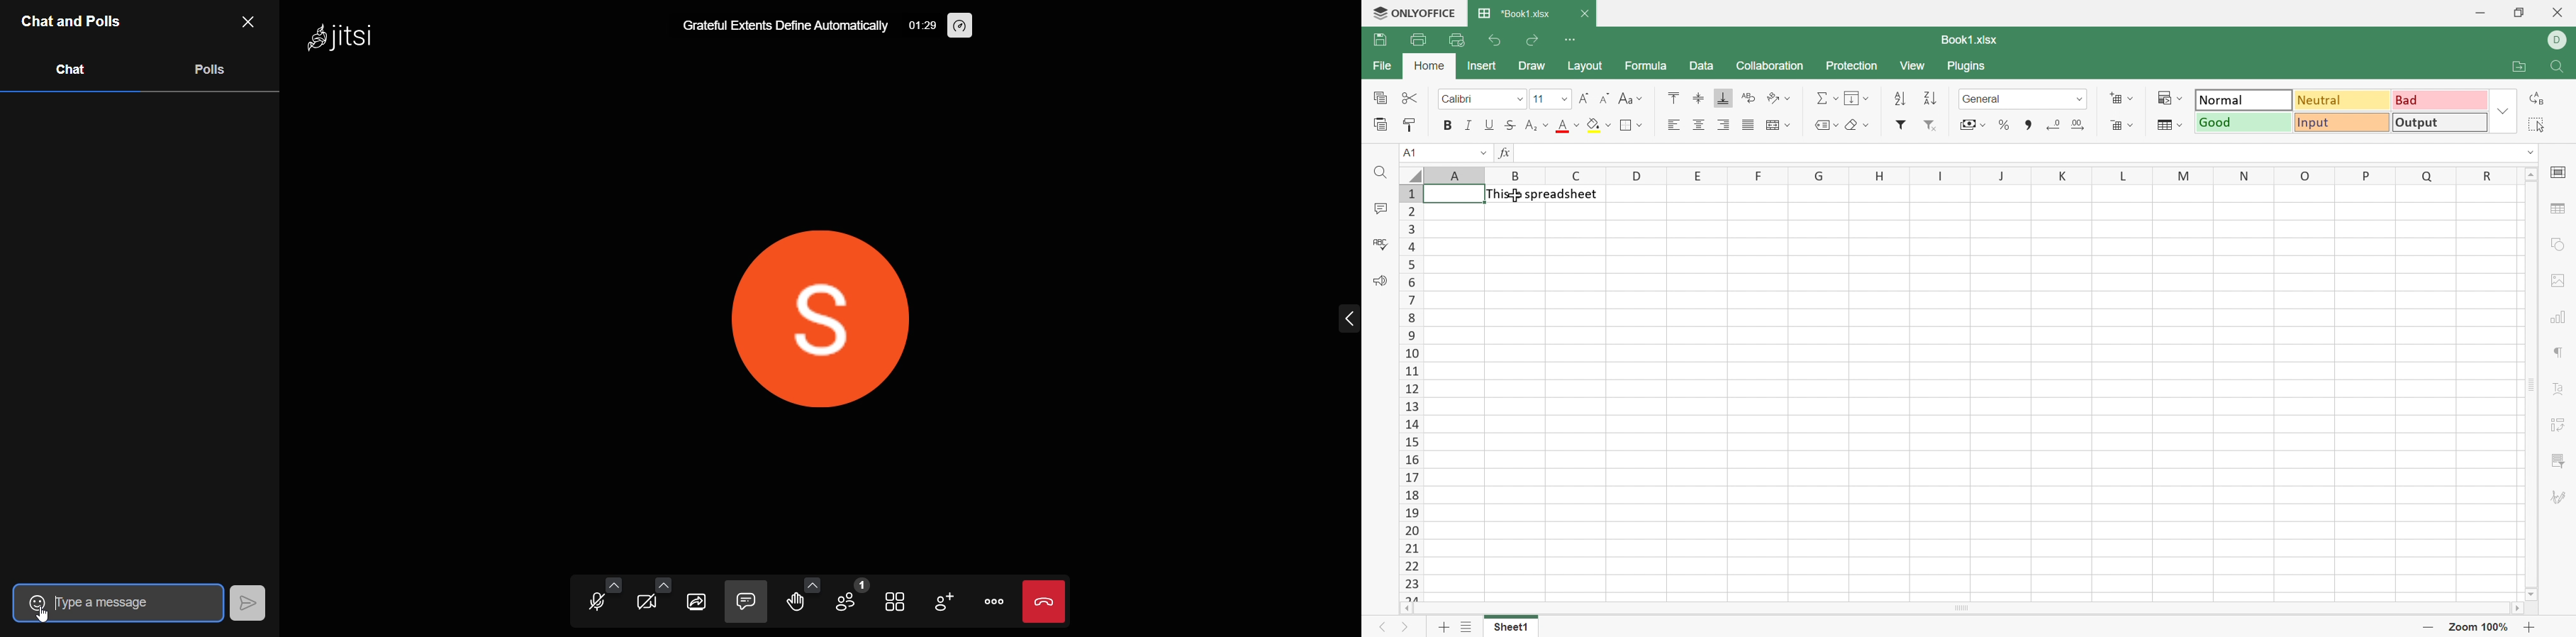 The image size is (2576, 644). What do you see at coordinates (1506, 152) in the screenshot?
I see `fx` at bounding box center [1506, 152].